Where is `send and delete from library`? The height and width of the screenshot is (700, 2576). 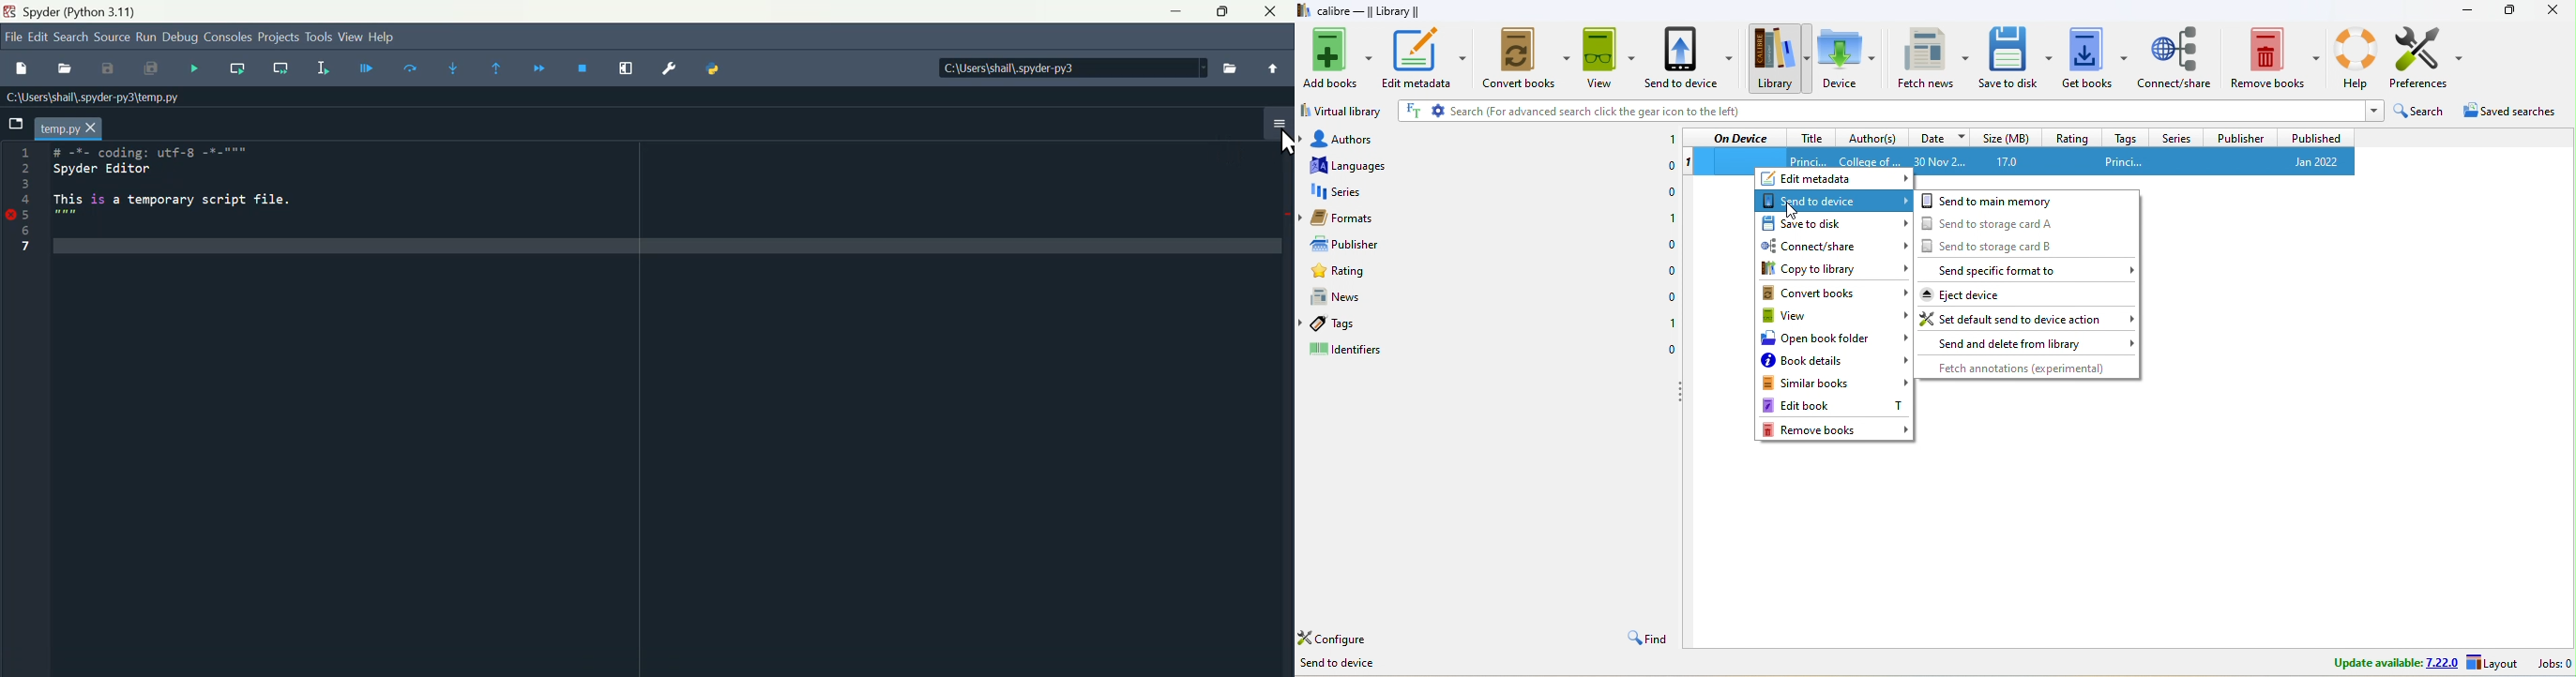 send and delete from library is located at coordinates (2026, 344).